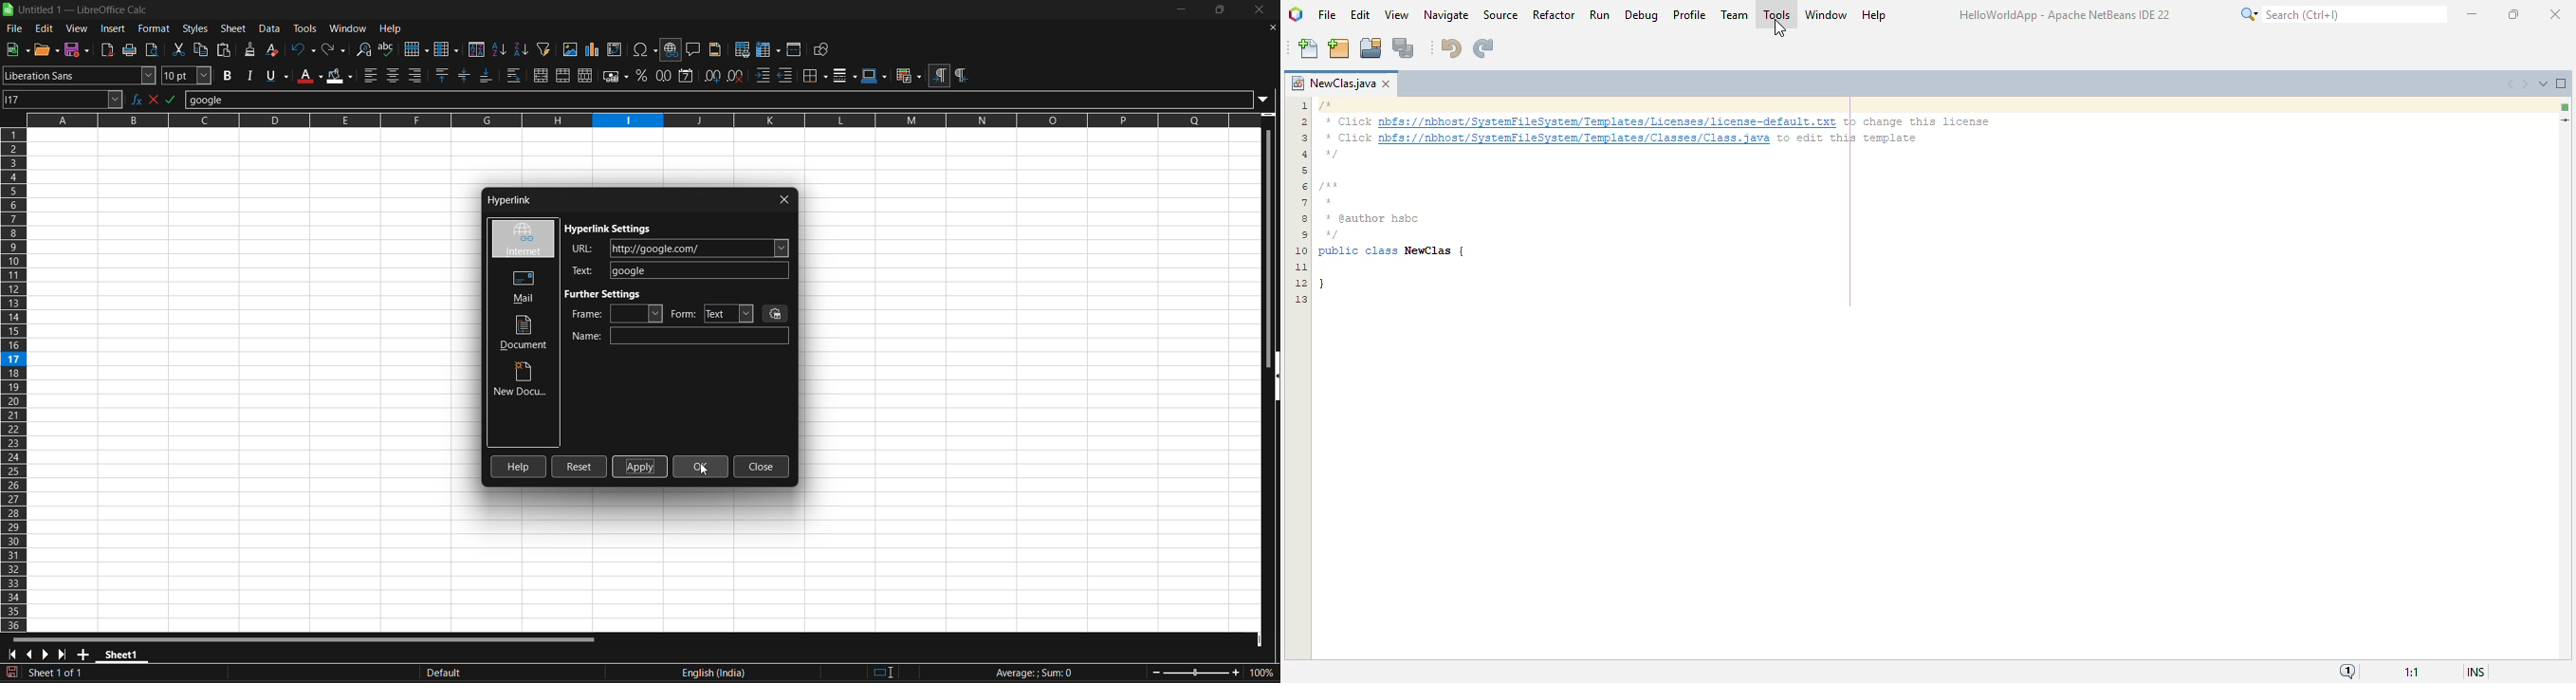 This screenshot has height=700, width=2576. Describe the element at coordinates (115, 29) in the screenshot. I see `insert` at that location.